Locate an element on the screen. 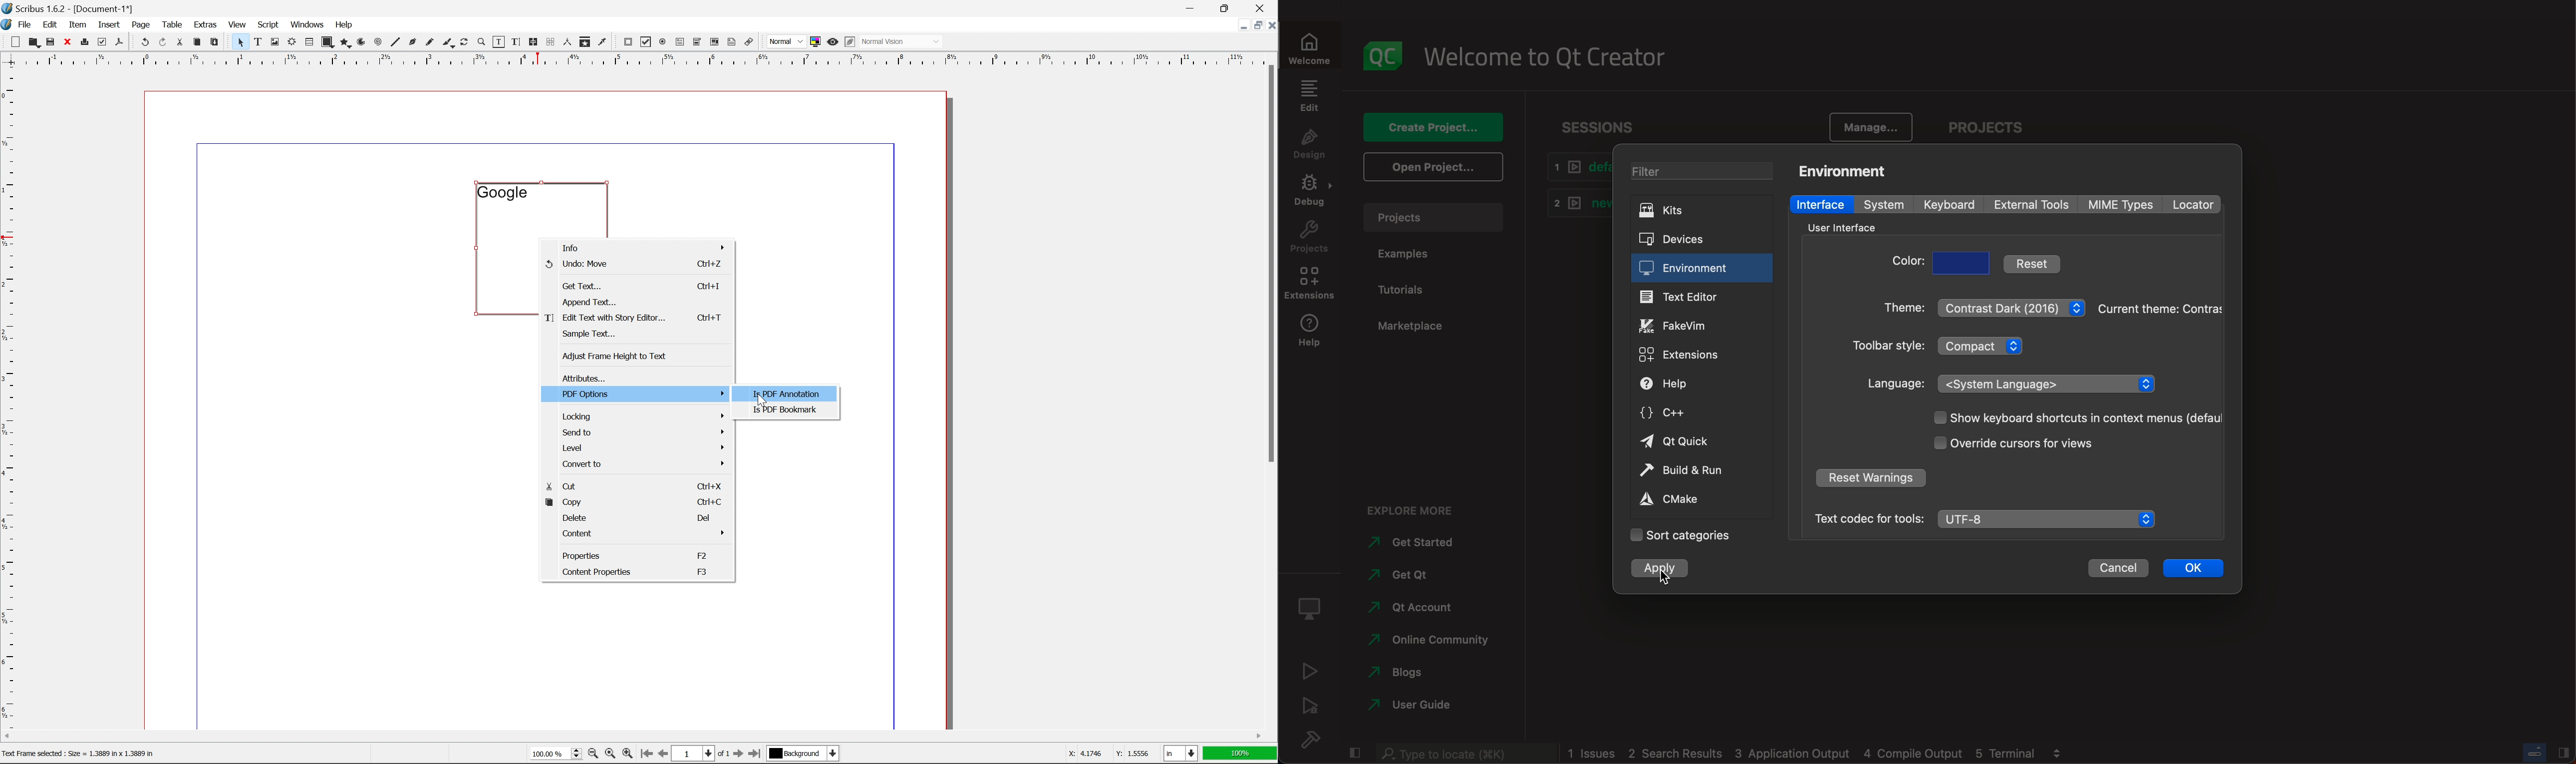  zoom to 100% is located at coordinates (609, 756).